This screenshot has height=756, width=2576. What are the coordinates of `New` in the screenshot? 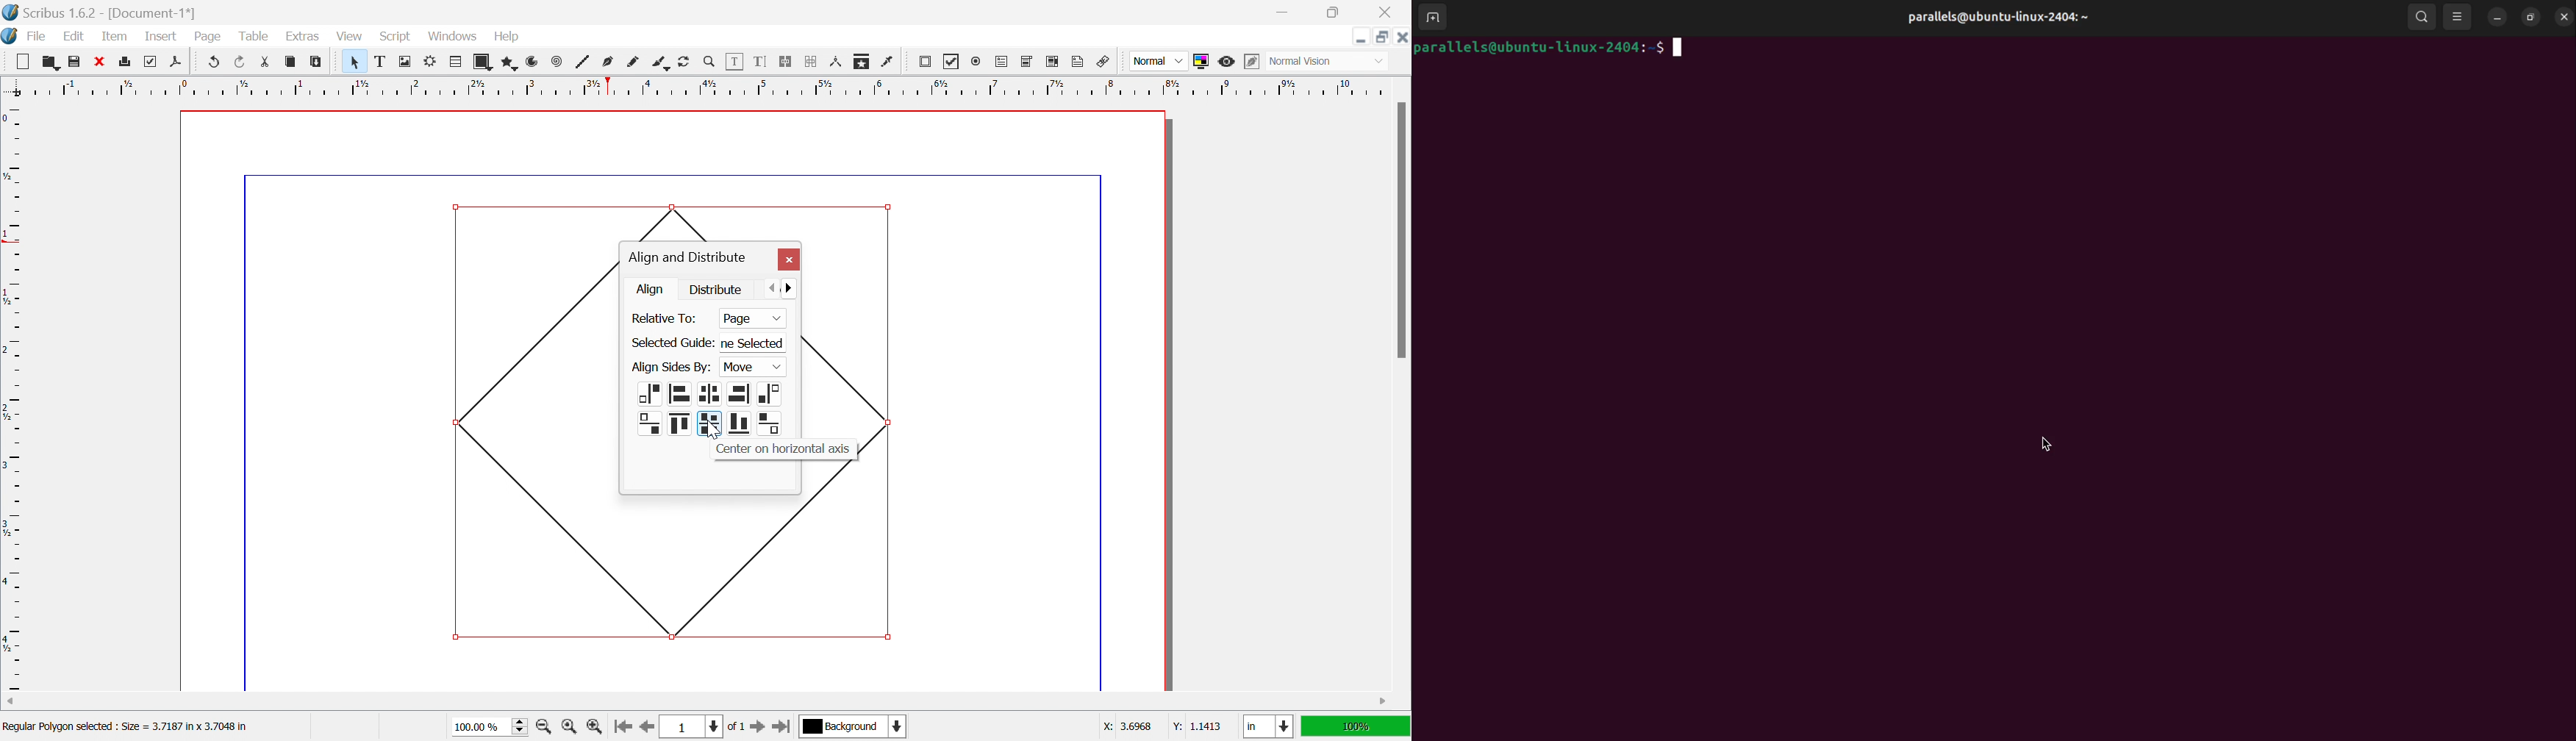 It's located at (22, 62).